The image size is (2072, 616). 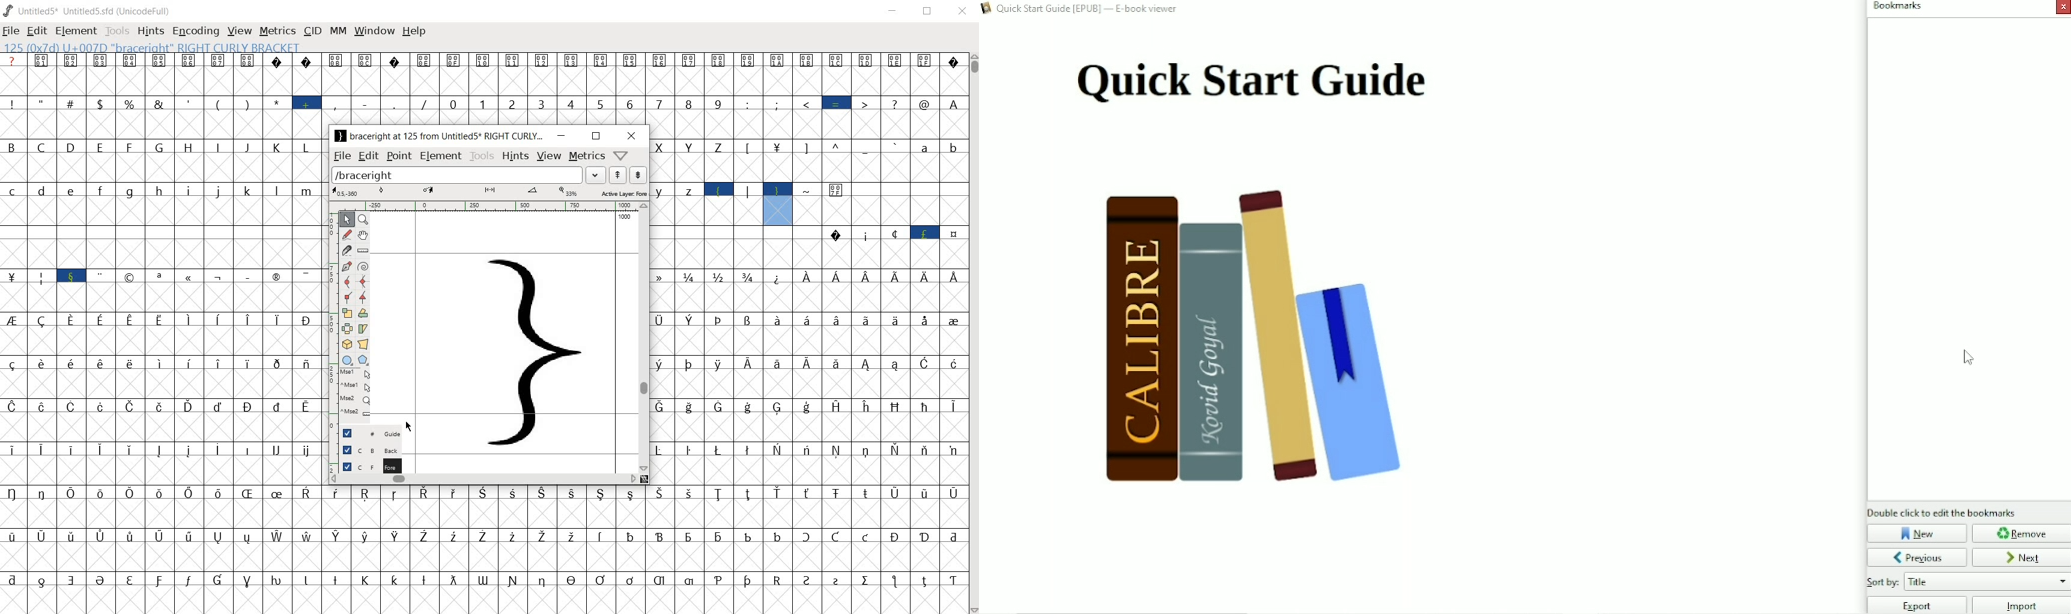 What do you see at coordinates (1257, 86) in the screenshot?
I see `Title` at bounding box center [1257, 86].